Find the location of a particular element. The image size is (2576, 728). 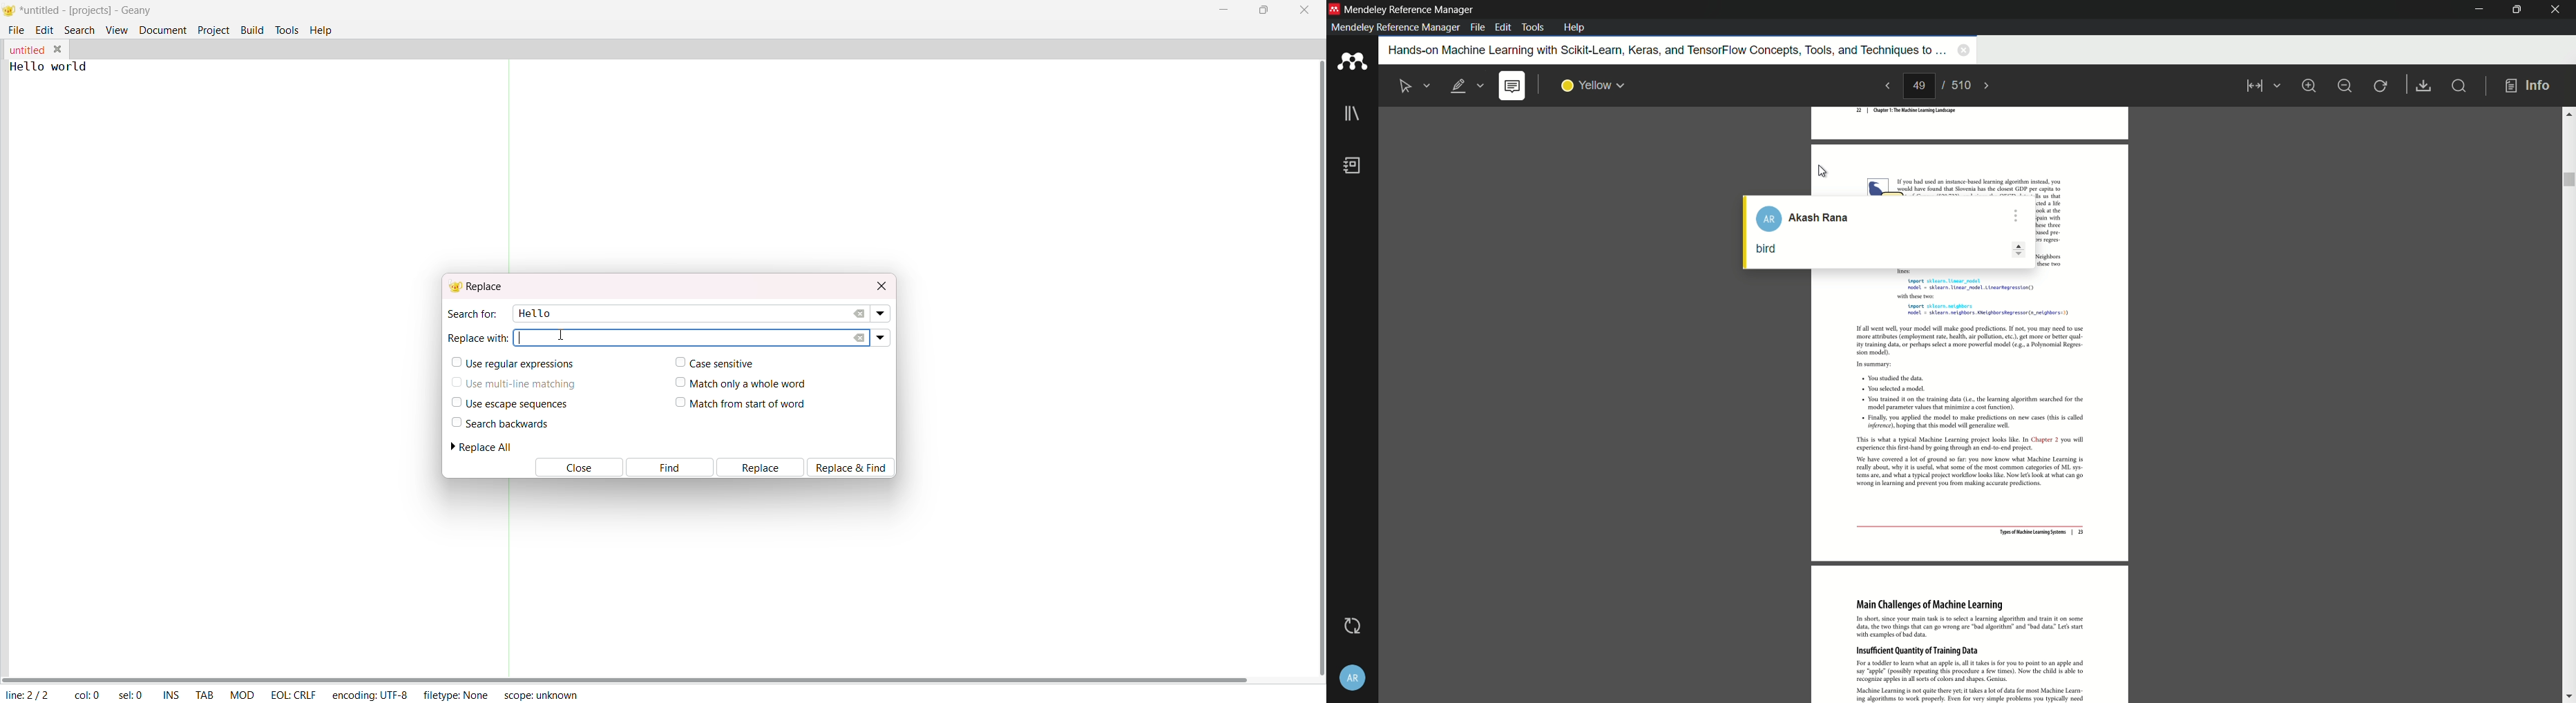

select is located at coordinates (1416, 85).